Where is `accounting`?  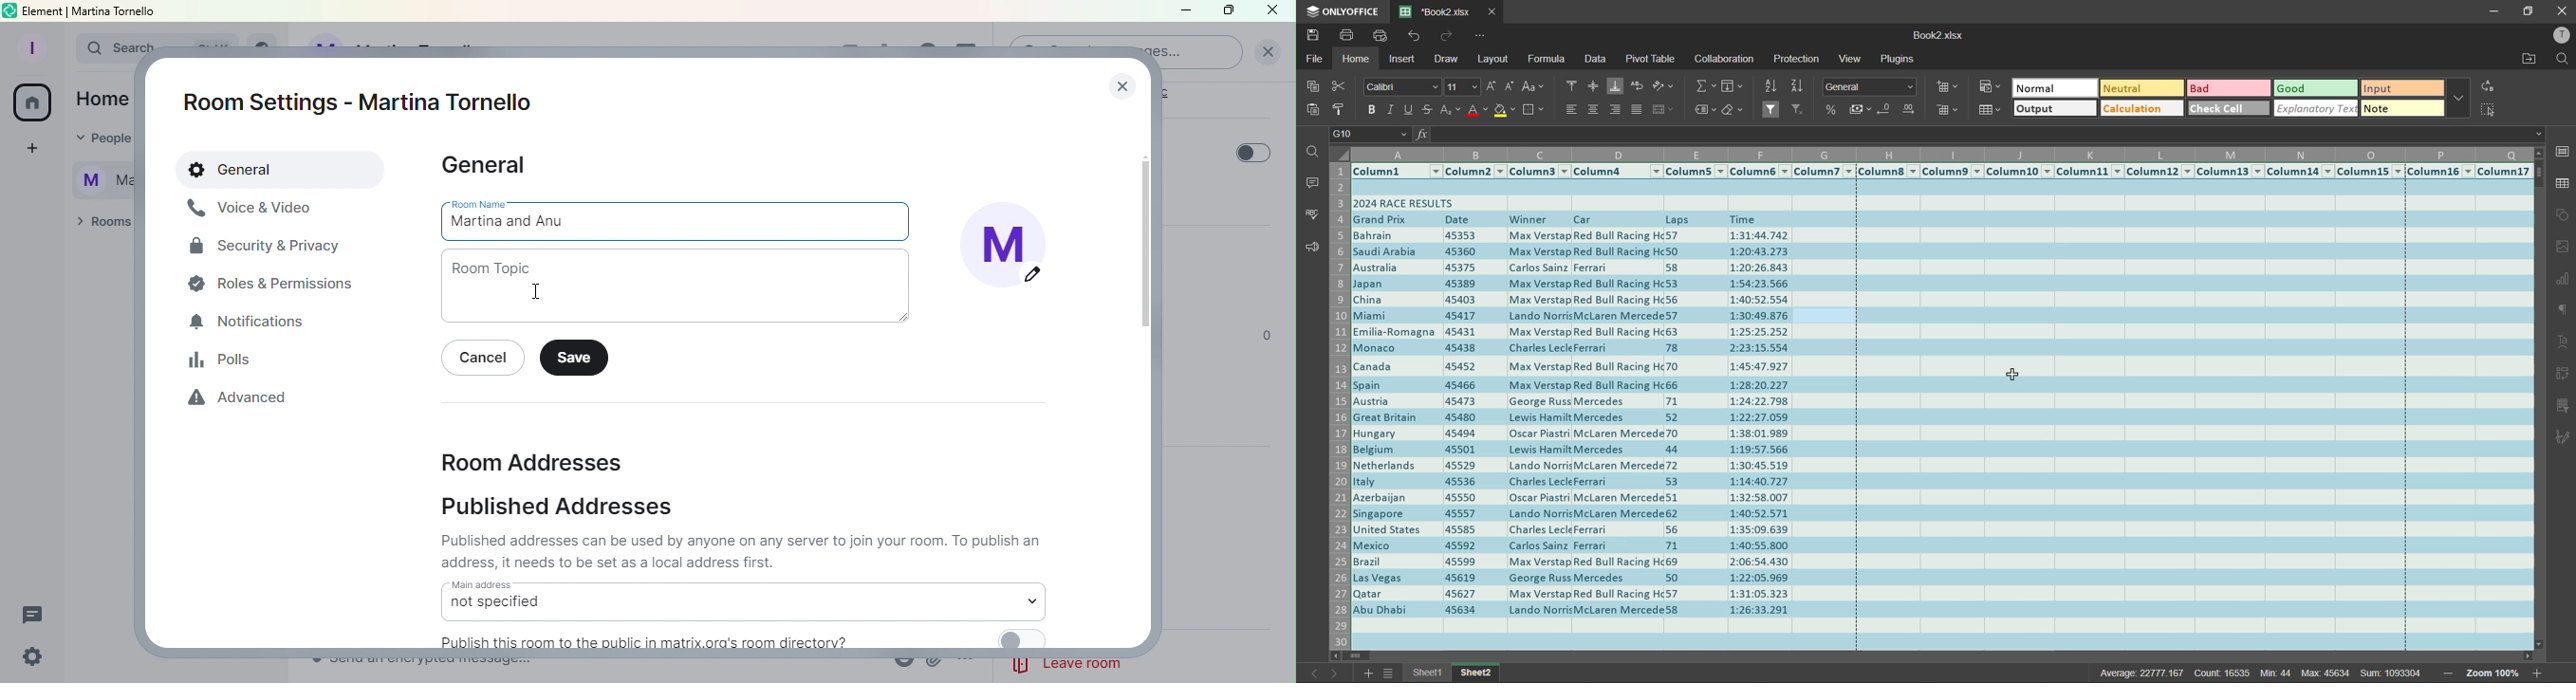 accounting is located at coordinates (1862, 108).